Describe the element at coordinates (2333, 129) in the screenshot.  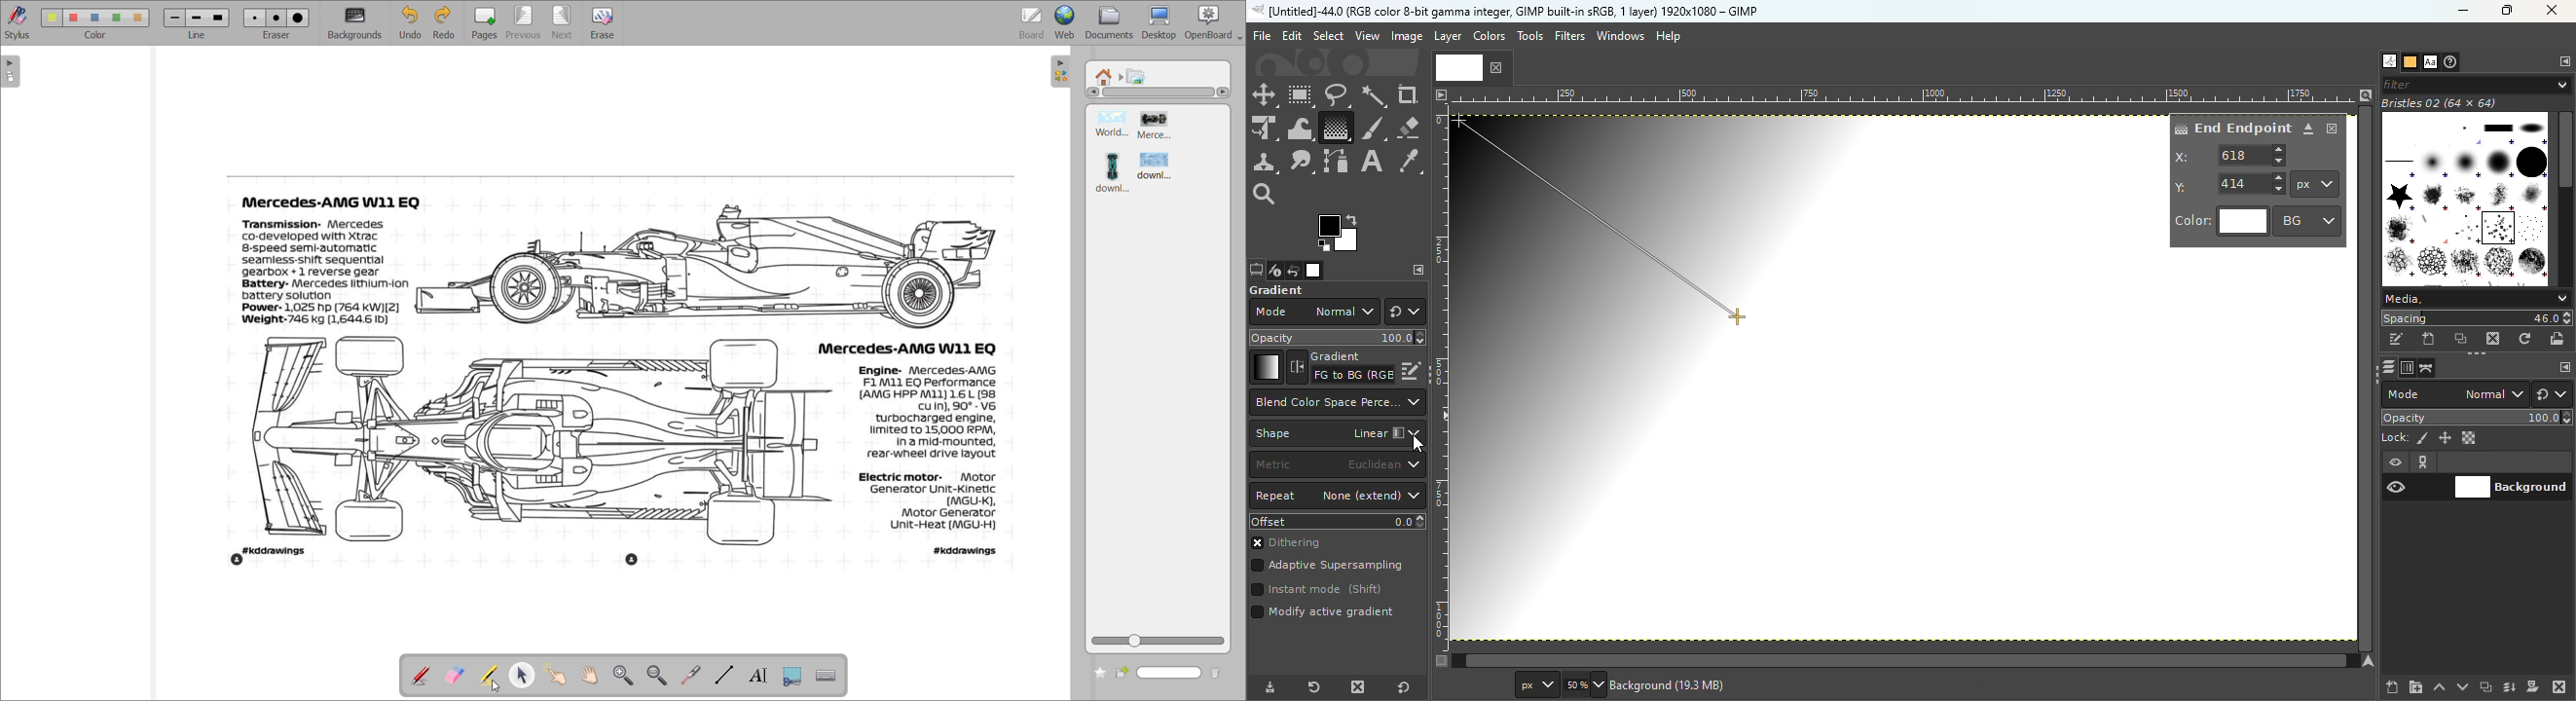
I see `Close` at that location.